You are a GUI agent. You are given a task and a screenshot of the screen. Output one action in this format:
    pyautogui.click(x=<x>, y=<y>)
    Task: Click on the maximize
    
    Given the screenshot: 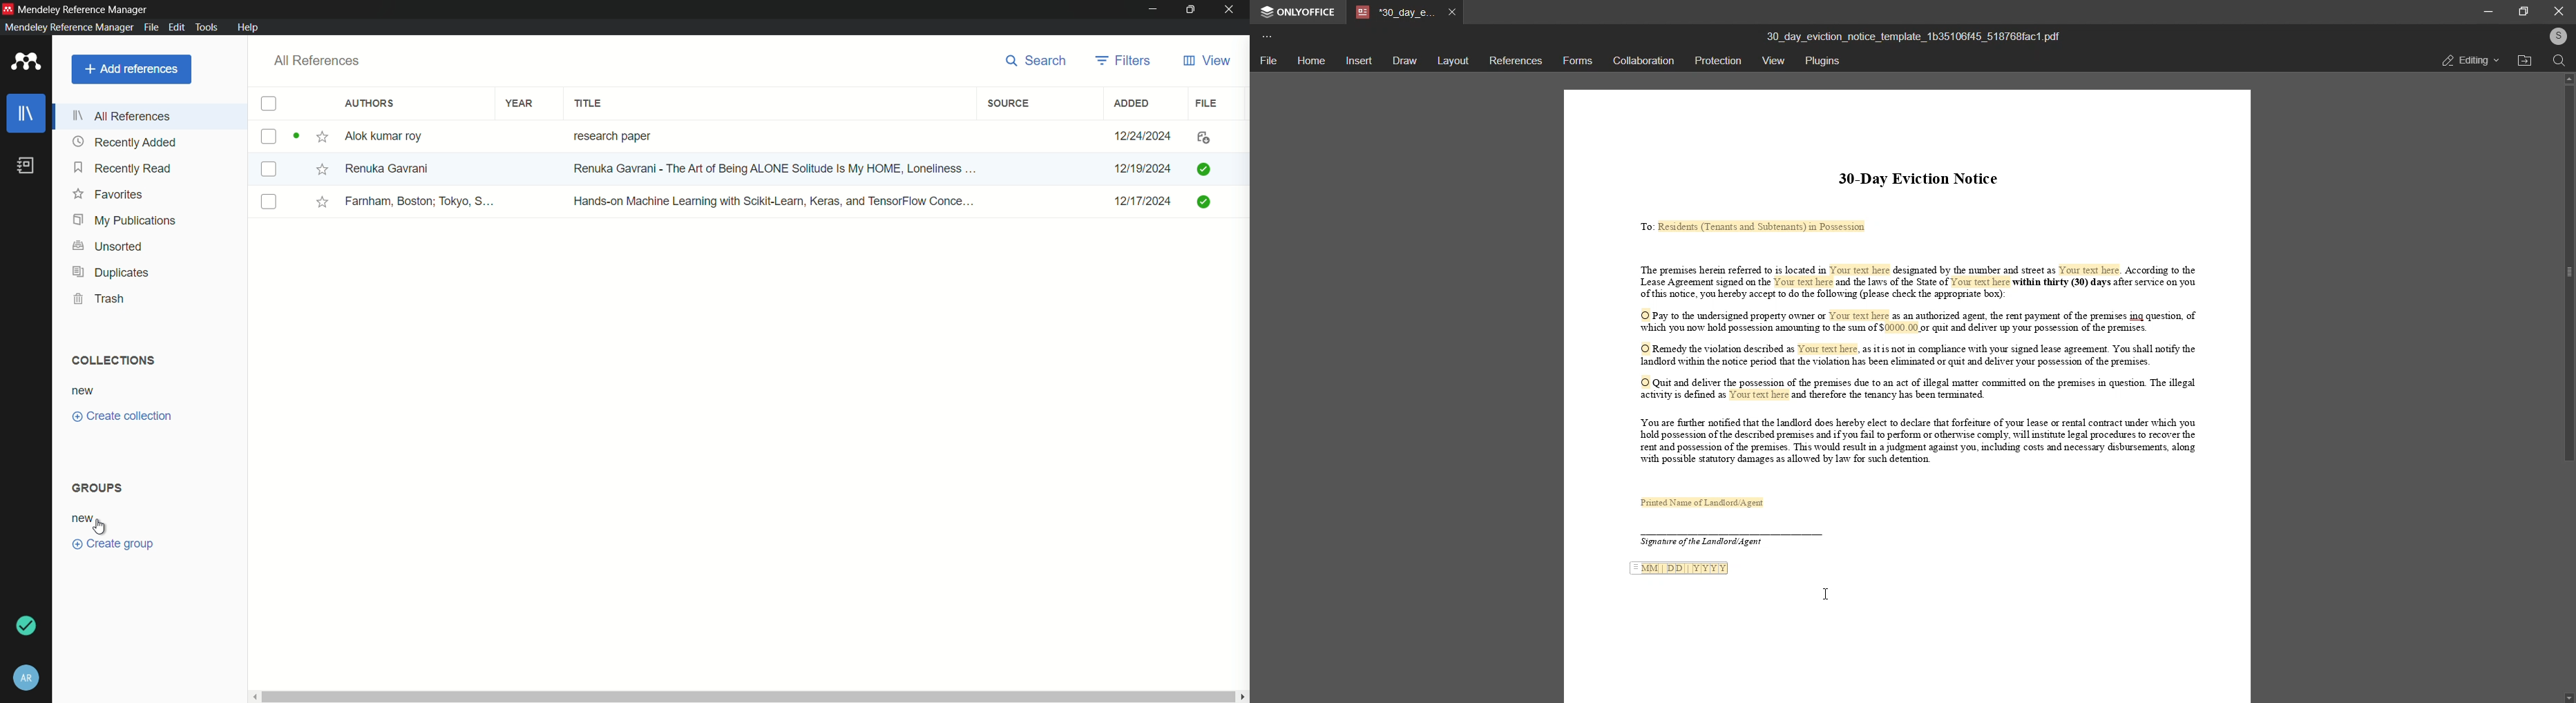 What is the action you would take?
    pyautogui.click(x=2523, y=11)
    